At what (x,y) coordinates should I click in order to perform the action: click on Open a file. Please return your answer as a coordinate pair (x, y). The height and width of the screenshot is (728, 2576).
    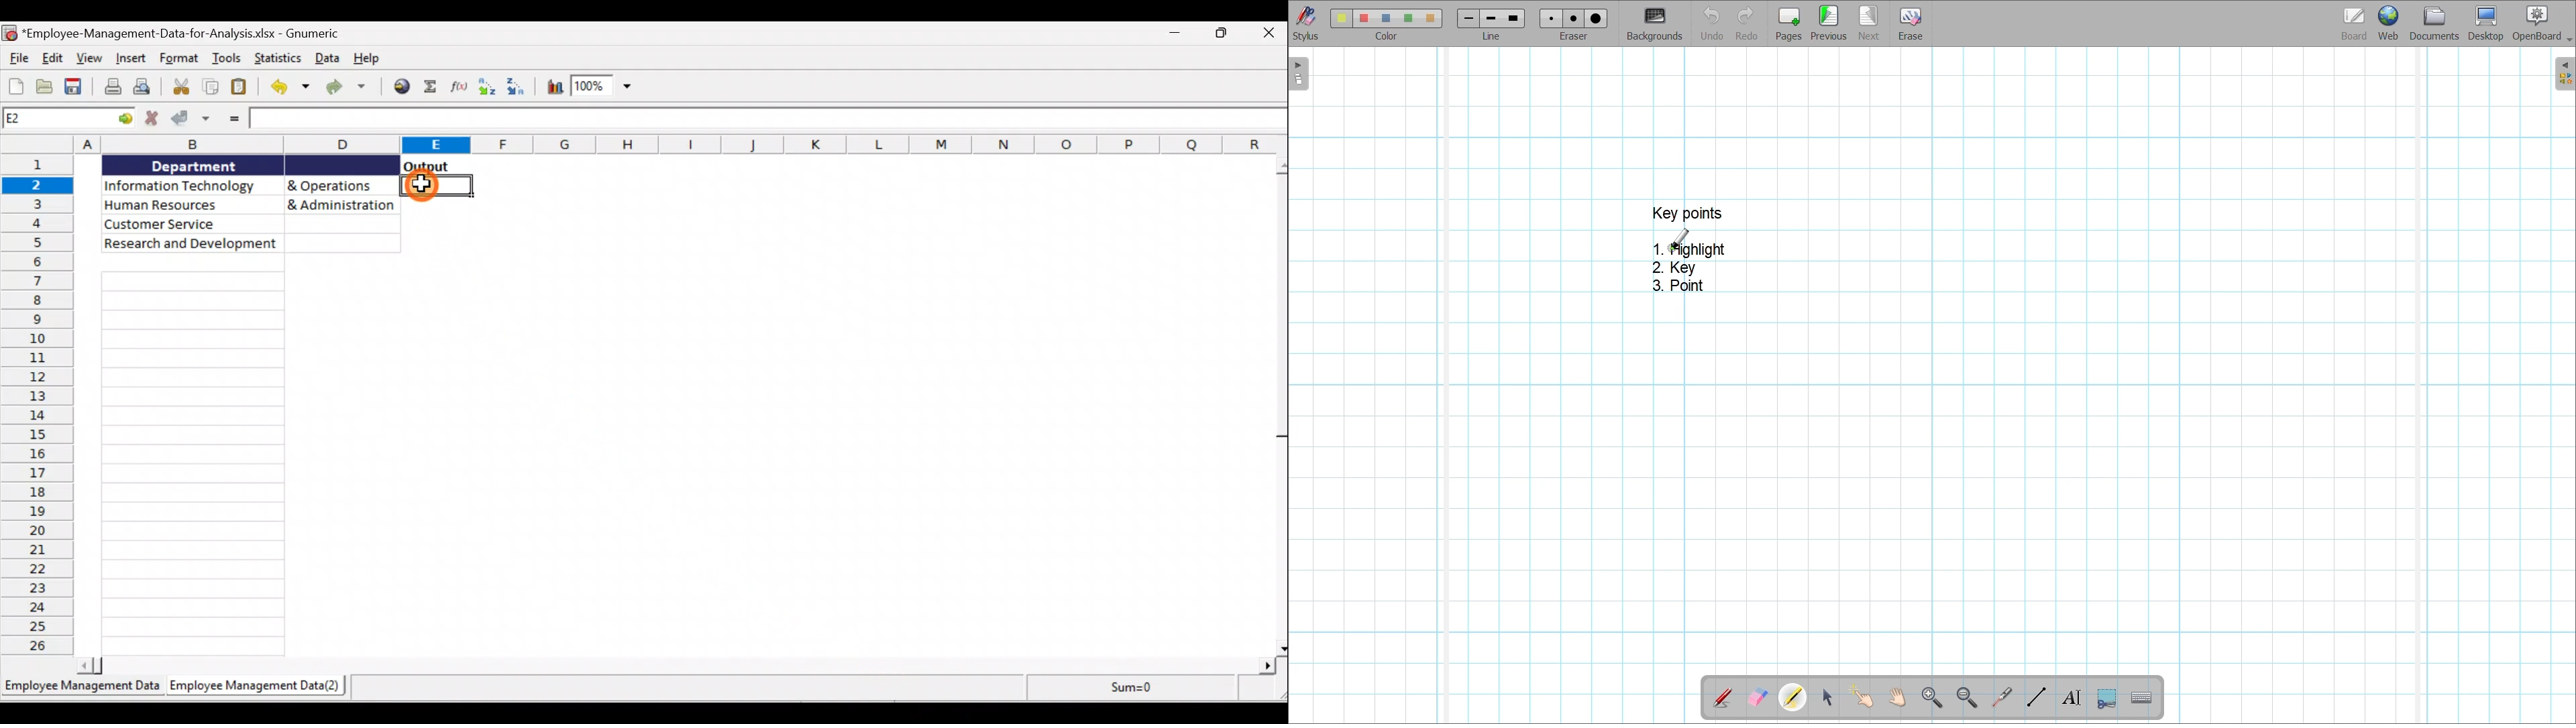
    Looking at the image, I should click on (47, 86).